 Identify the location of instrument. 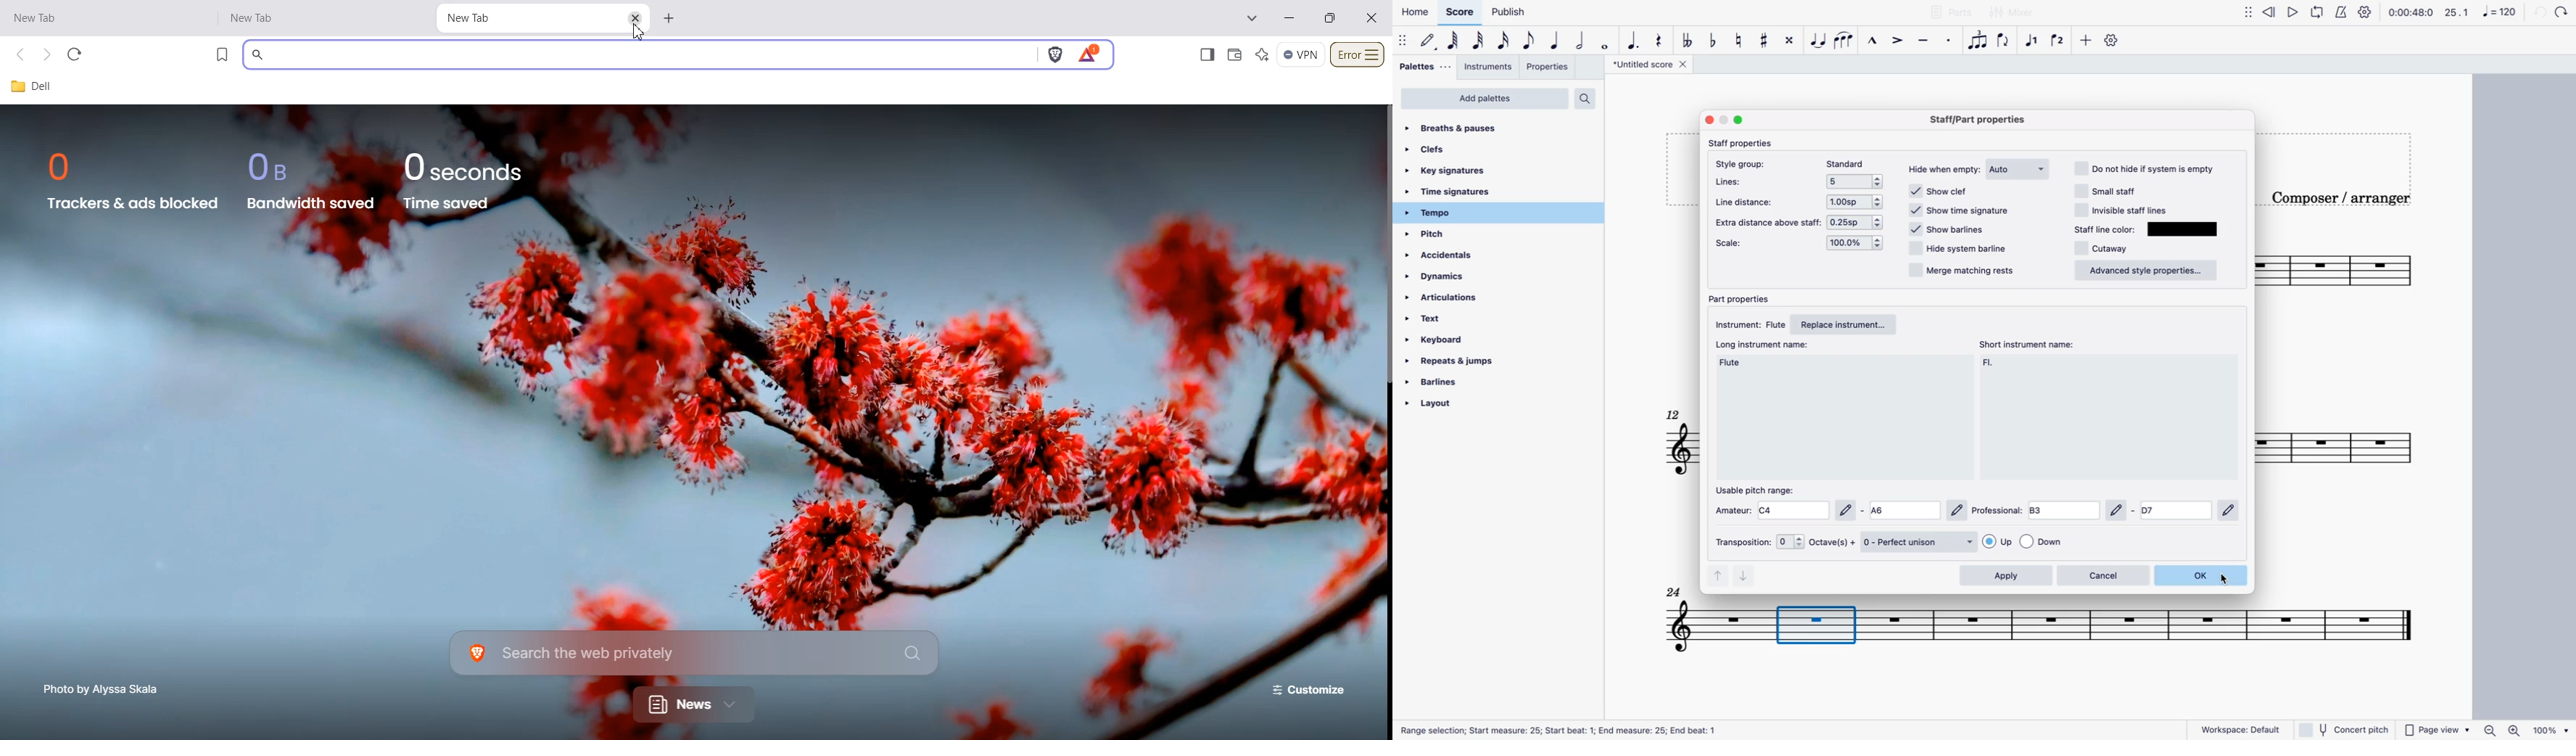
(1748, 323).